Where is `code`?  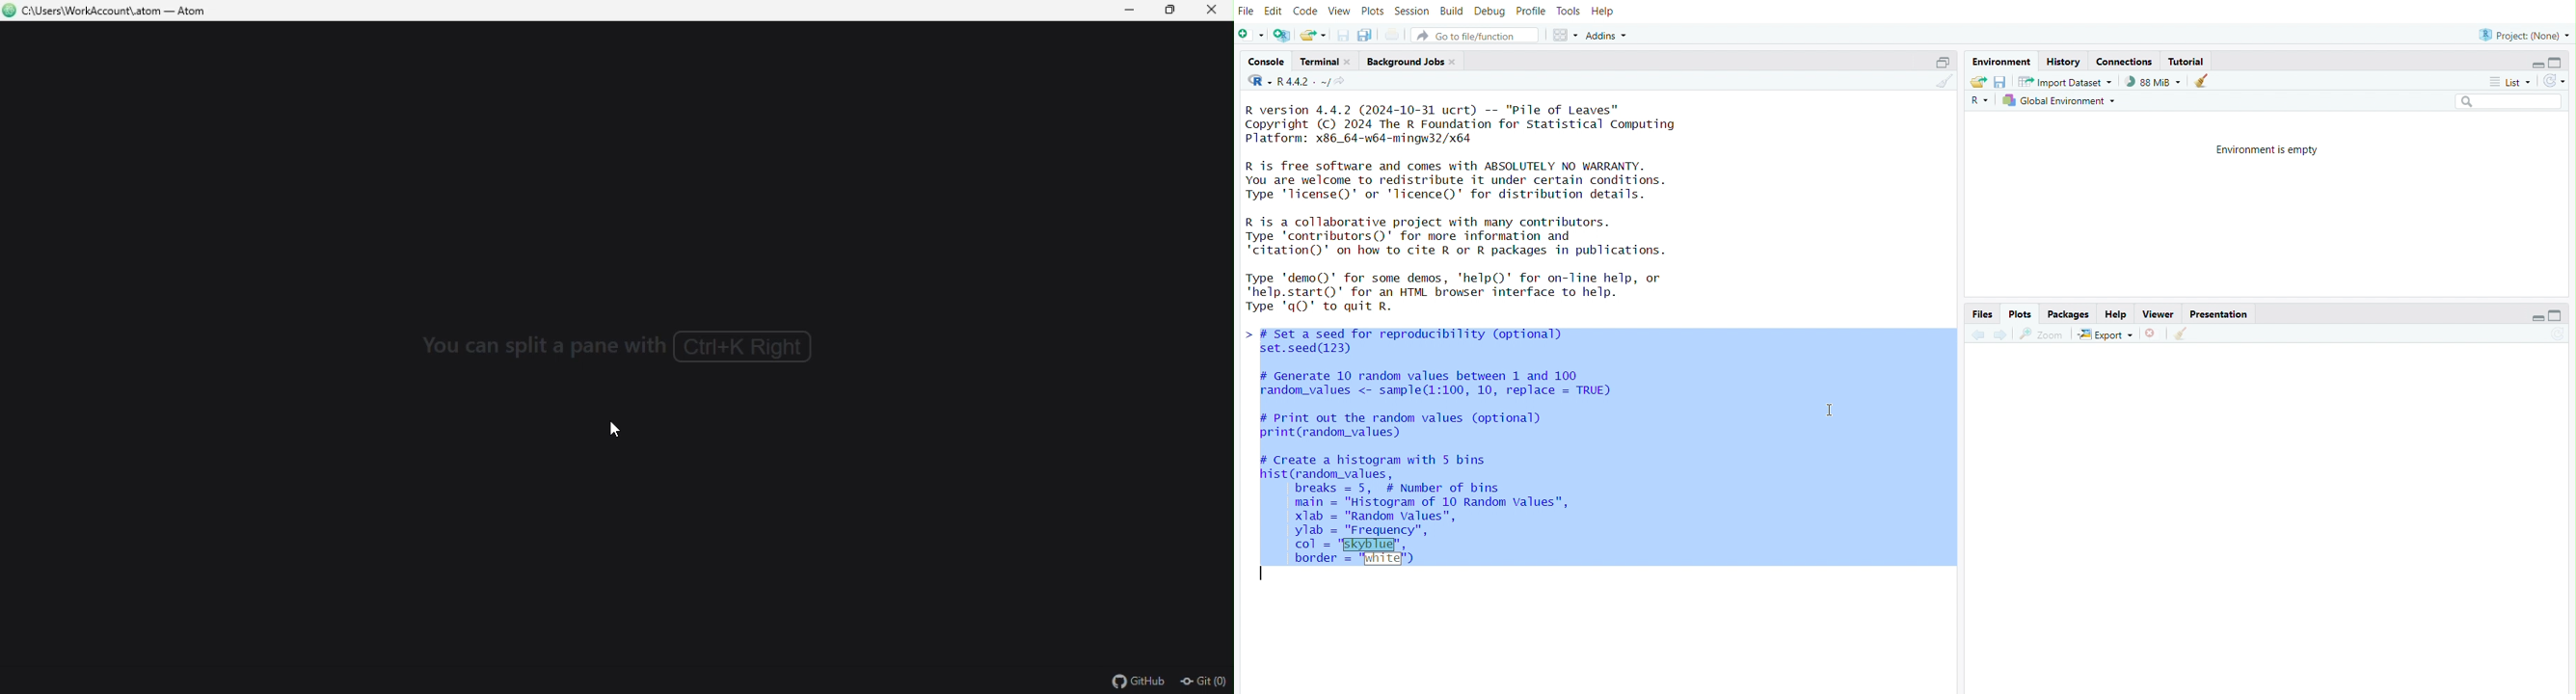 code is located at coordinates (1307, 9).